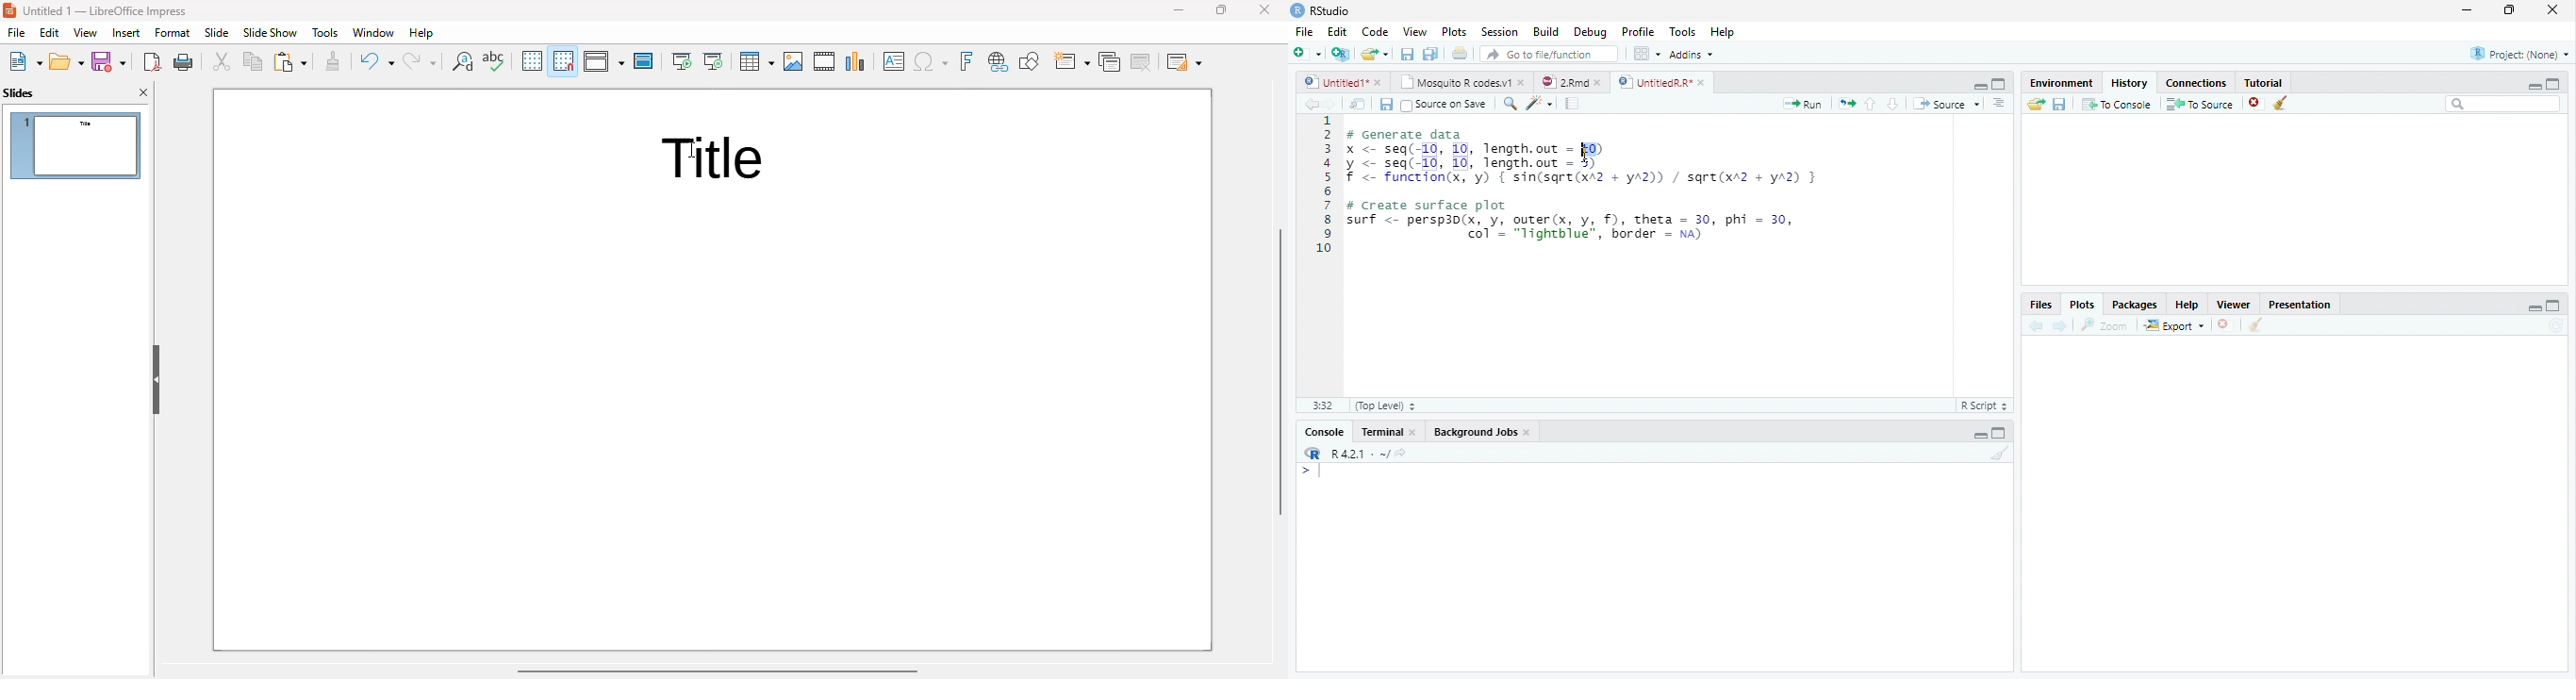  Describe the element at coordinates (1590, 31) in the screenshot. I see `Debug` at that location.